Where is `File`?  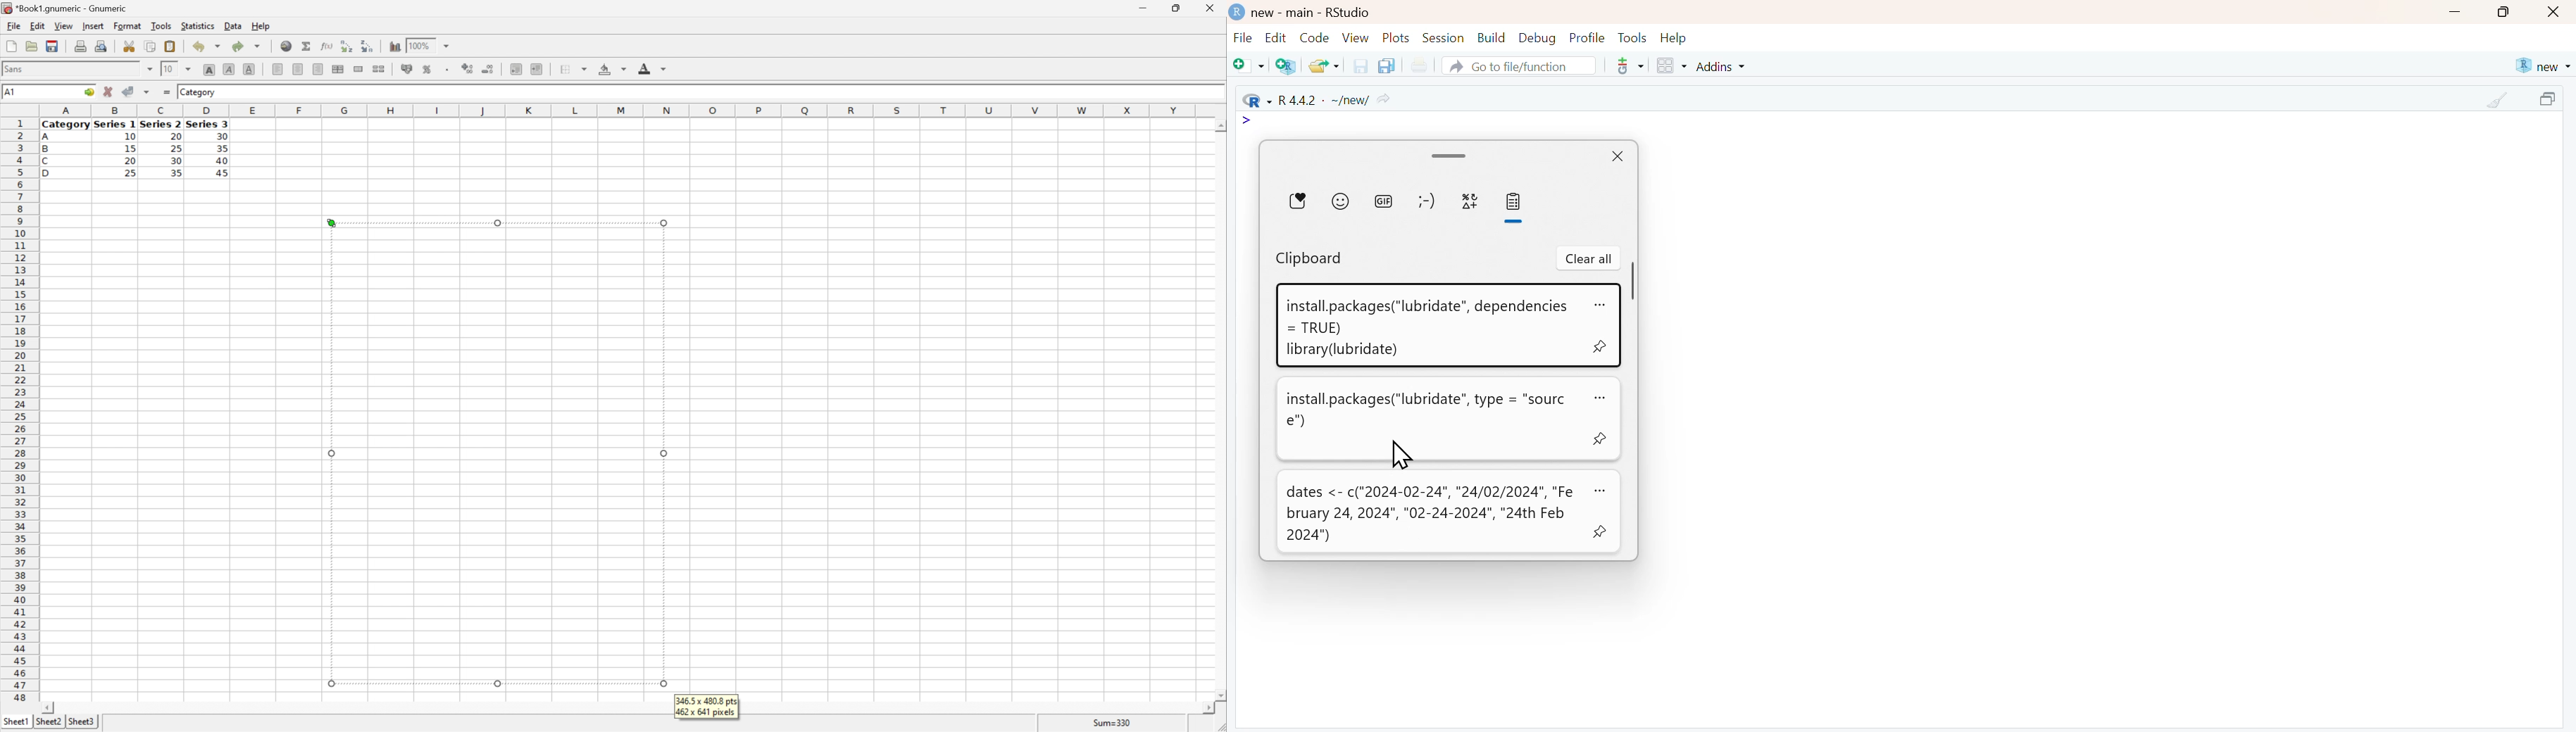 File is located at coordinates (14, 25).